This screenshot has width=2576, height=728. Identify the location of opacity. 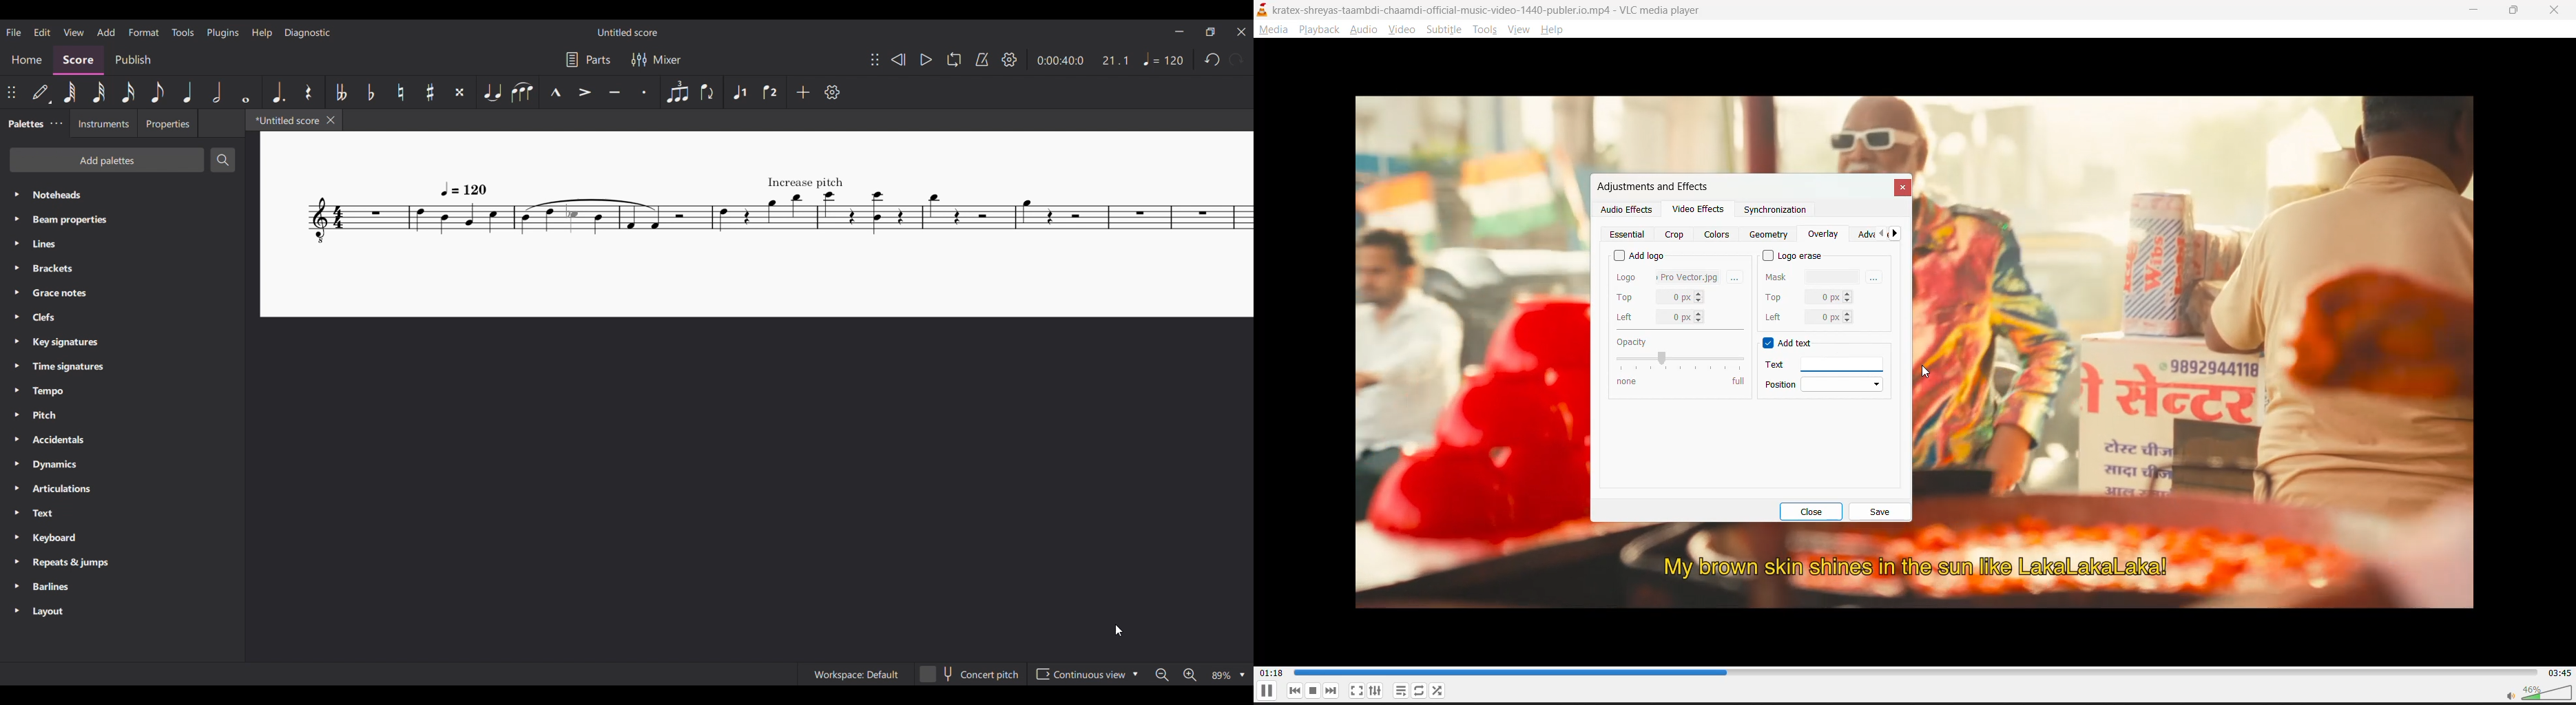
(1679, 361).